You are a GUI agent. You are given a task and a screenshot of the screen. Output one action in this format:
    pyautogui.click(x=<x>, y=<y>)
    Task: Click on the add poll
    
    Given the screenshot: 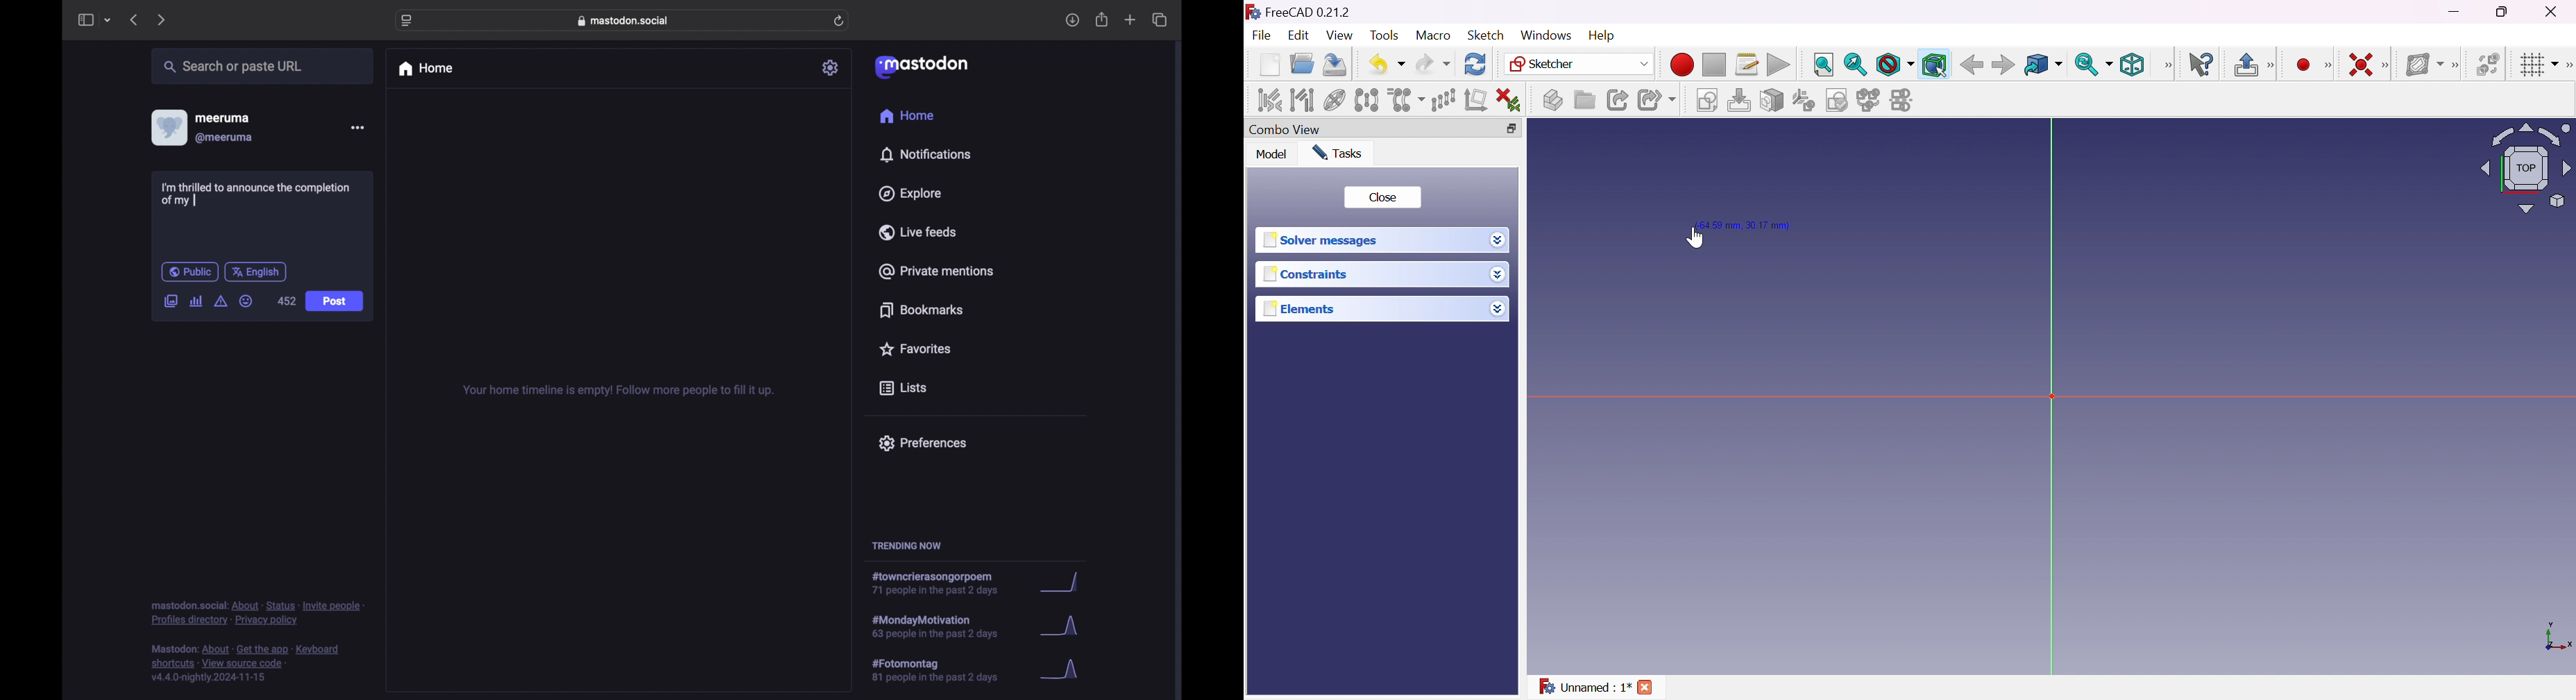 What is the action you would take?
    pyautogui.click(x=197, y=301)
    